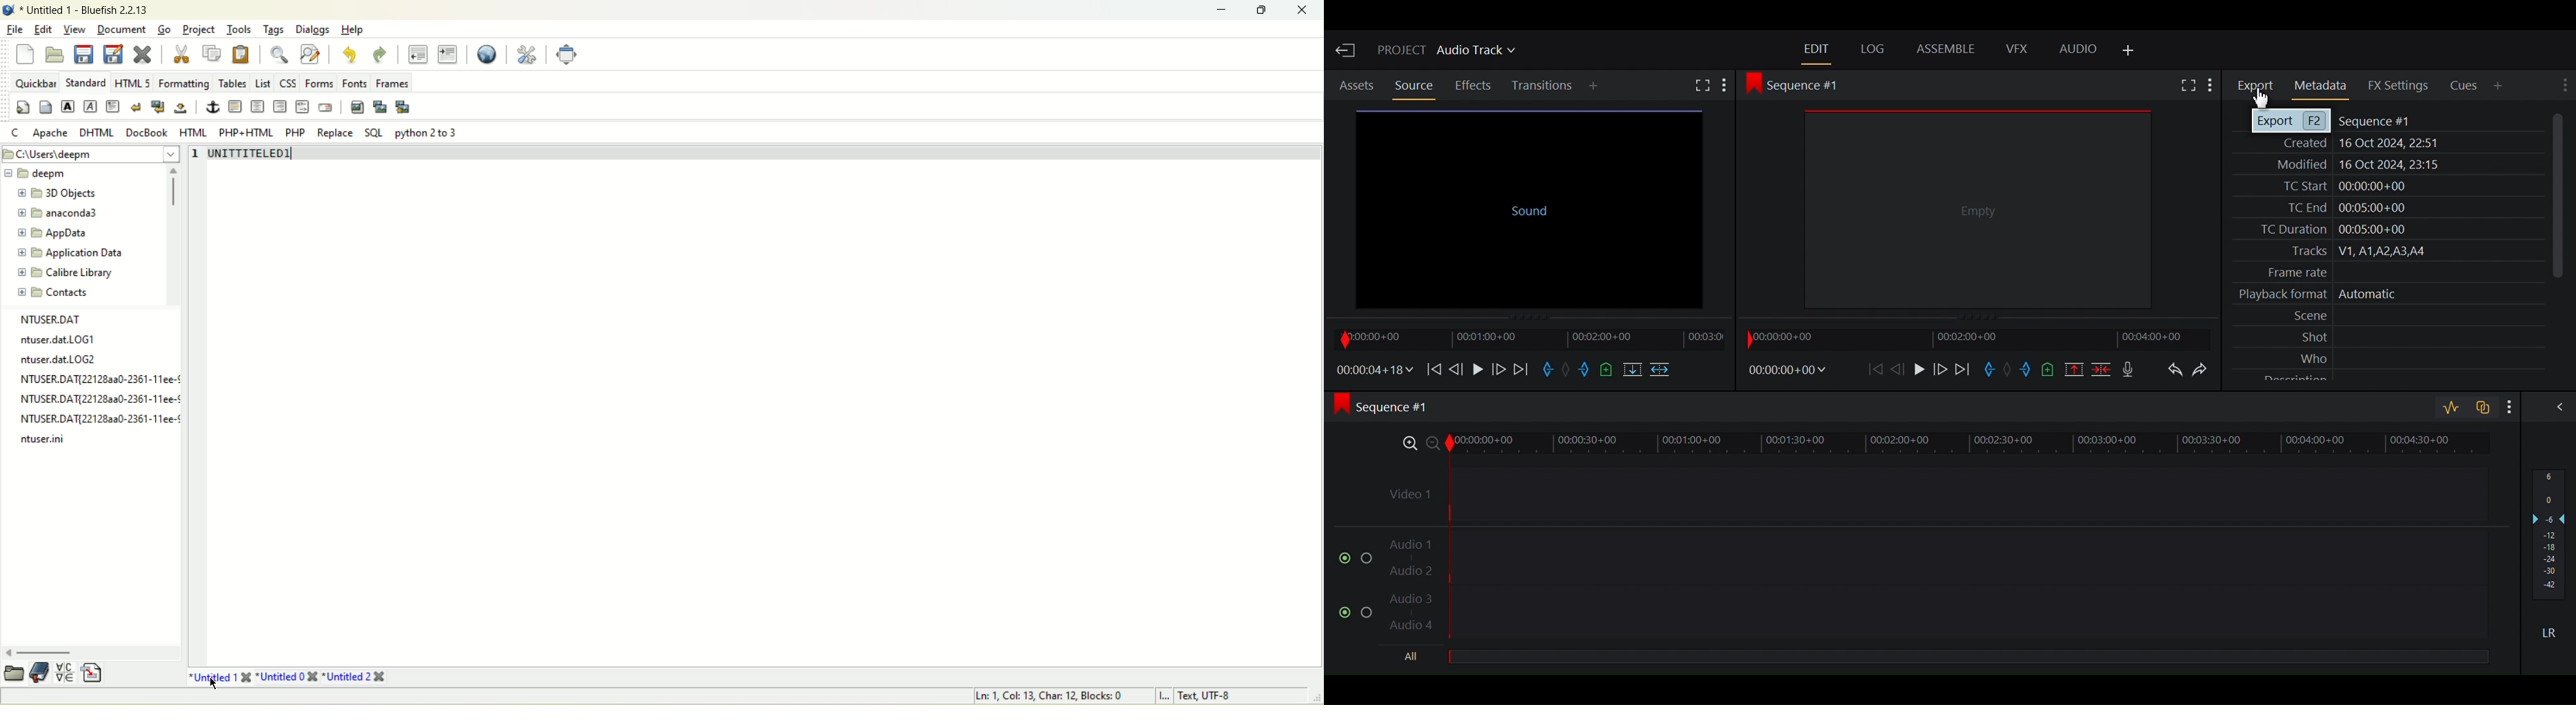 This screenshot has width=2576, height=728. I want to click on log, so click(103, 419).